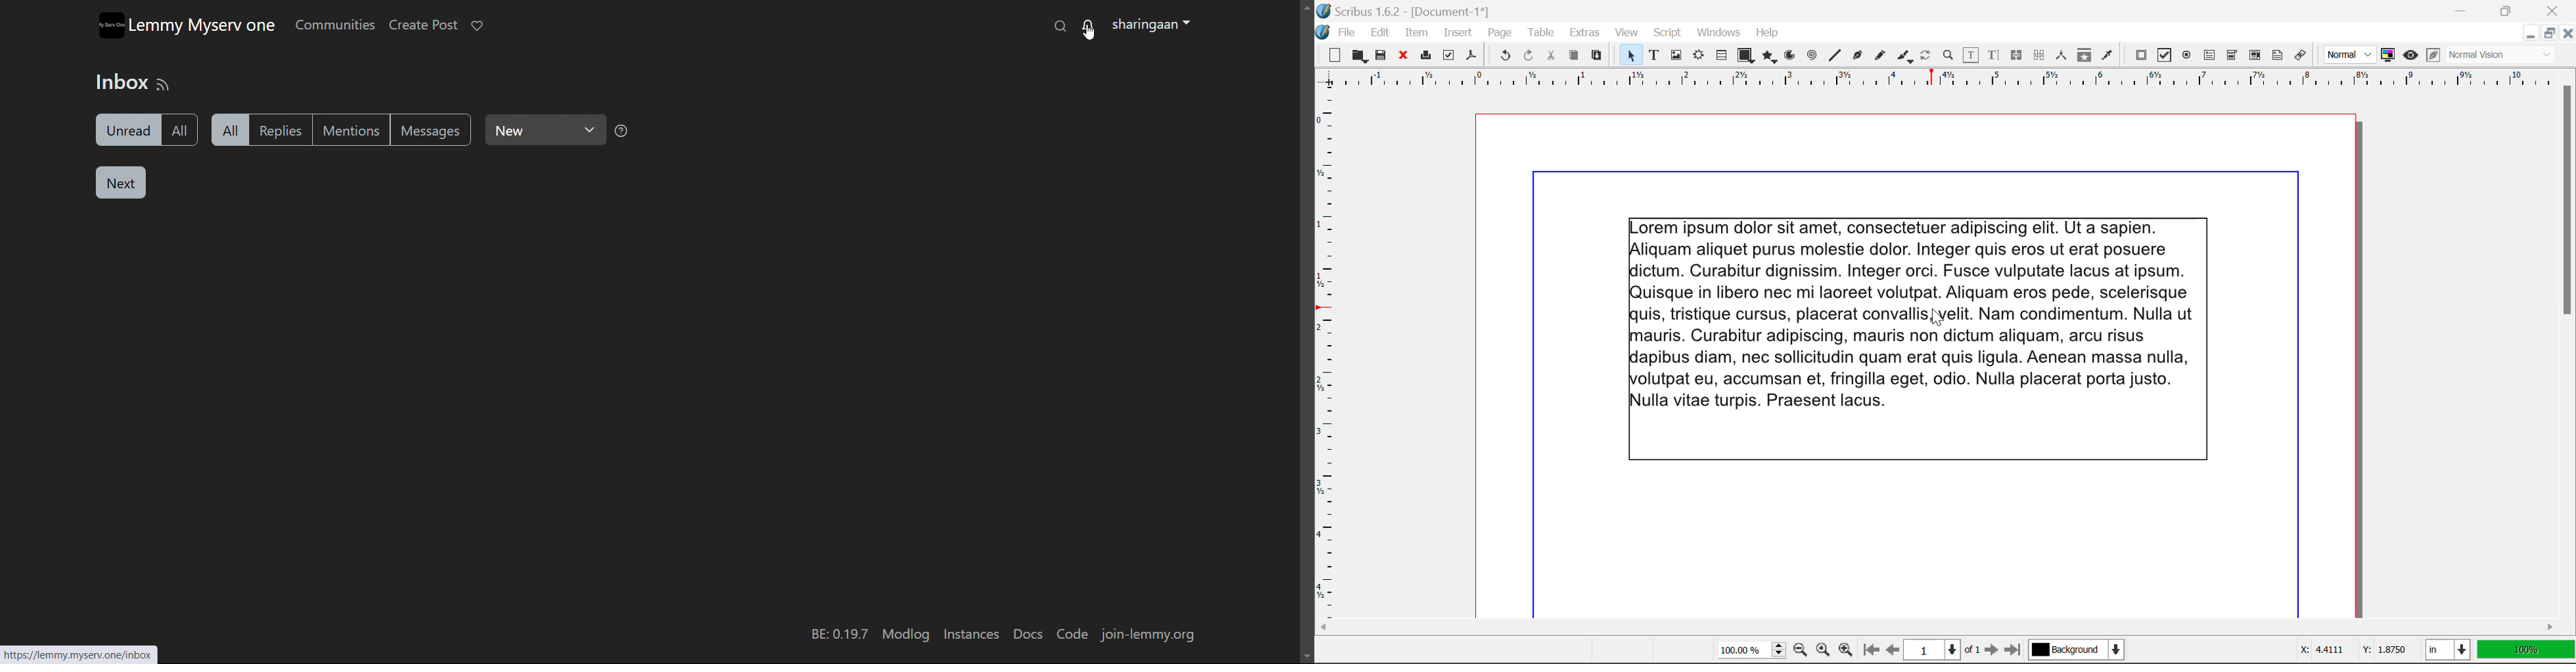  What do you see at coordinates (2389, 55) in the screenshot?
I see `Toggle Color Management` at bounding box center [2389, 55].